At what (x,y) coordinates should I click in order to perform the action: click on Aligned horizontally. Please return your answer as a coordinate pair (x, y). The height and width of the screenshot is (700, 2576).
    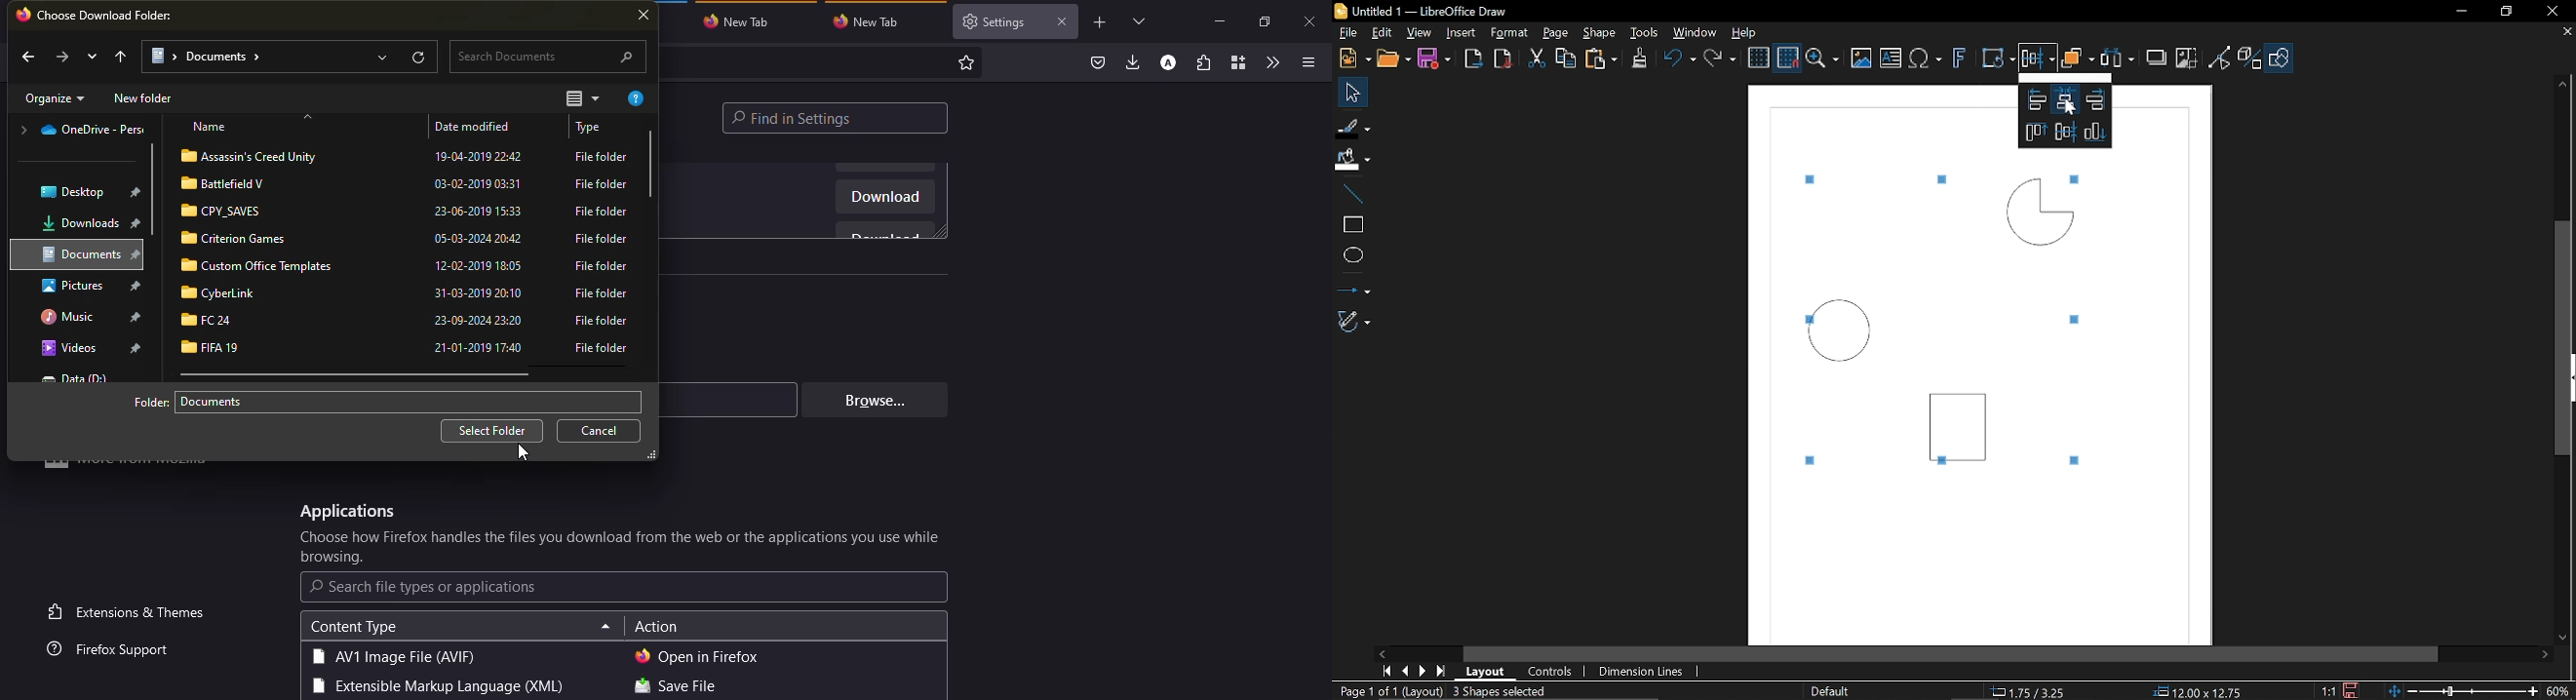
    Looking at the image, I should click on (2063, 131).